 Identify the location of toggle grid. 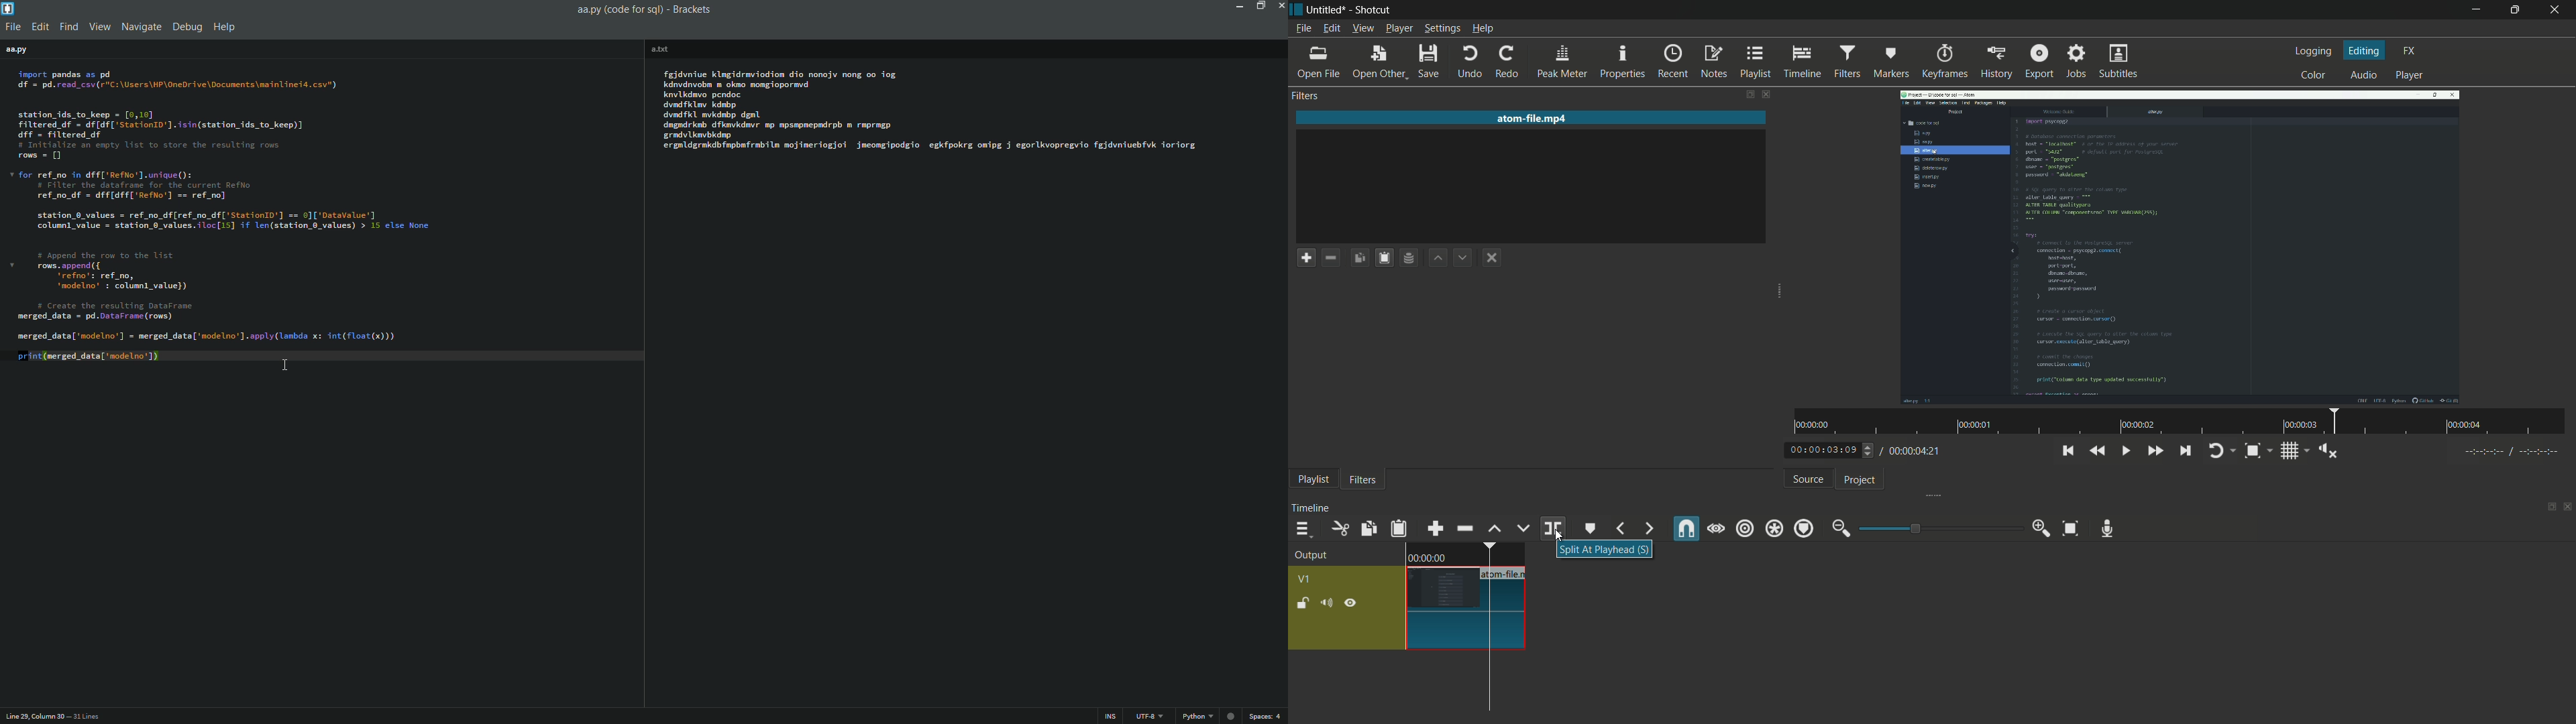
(2291, 451).